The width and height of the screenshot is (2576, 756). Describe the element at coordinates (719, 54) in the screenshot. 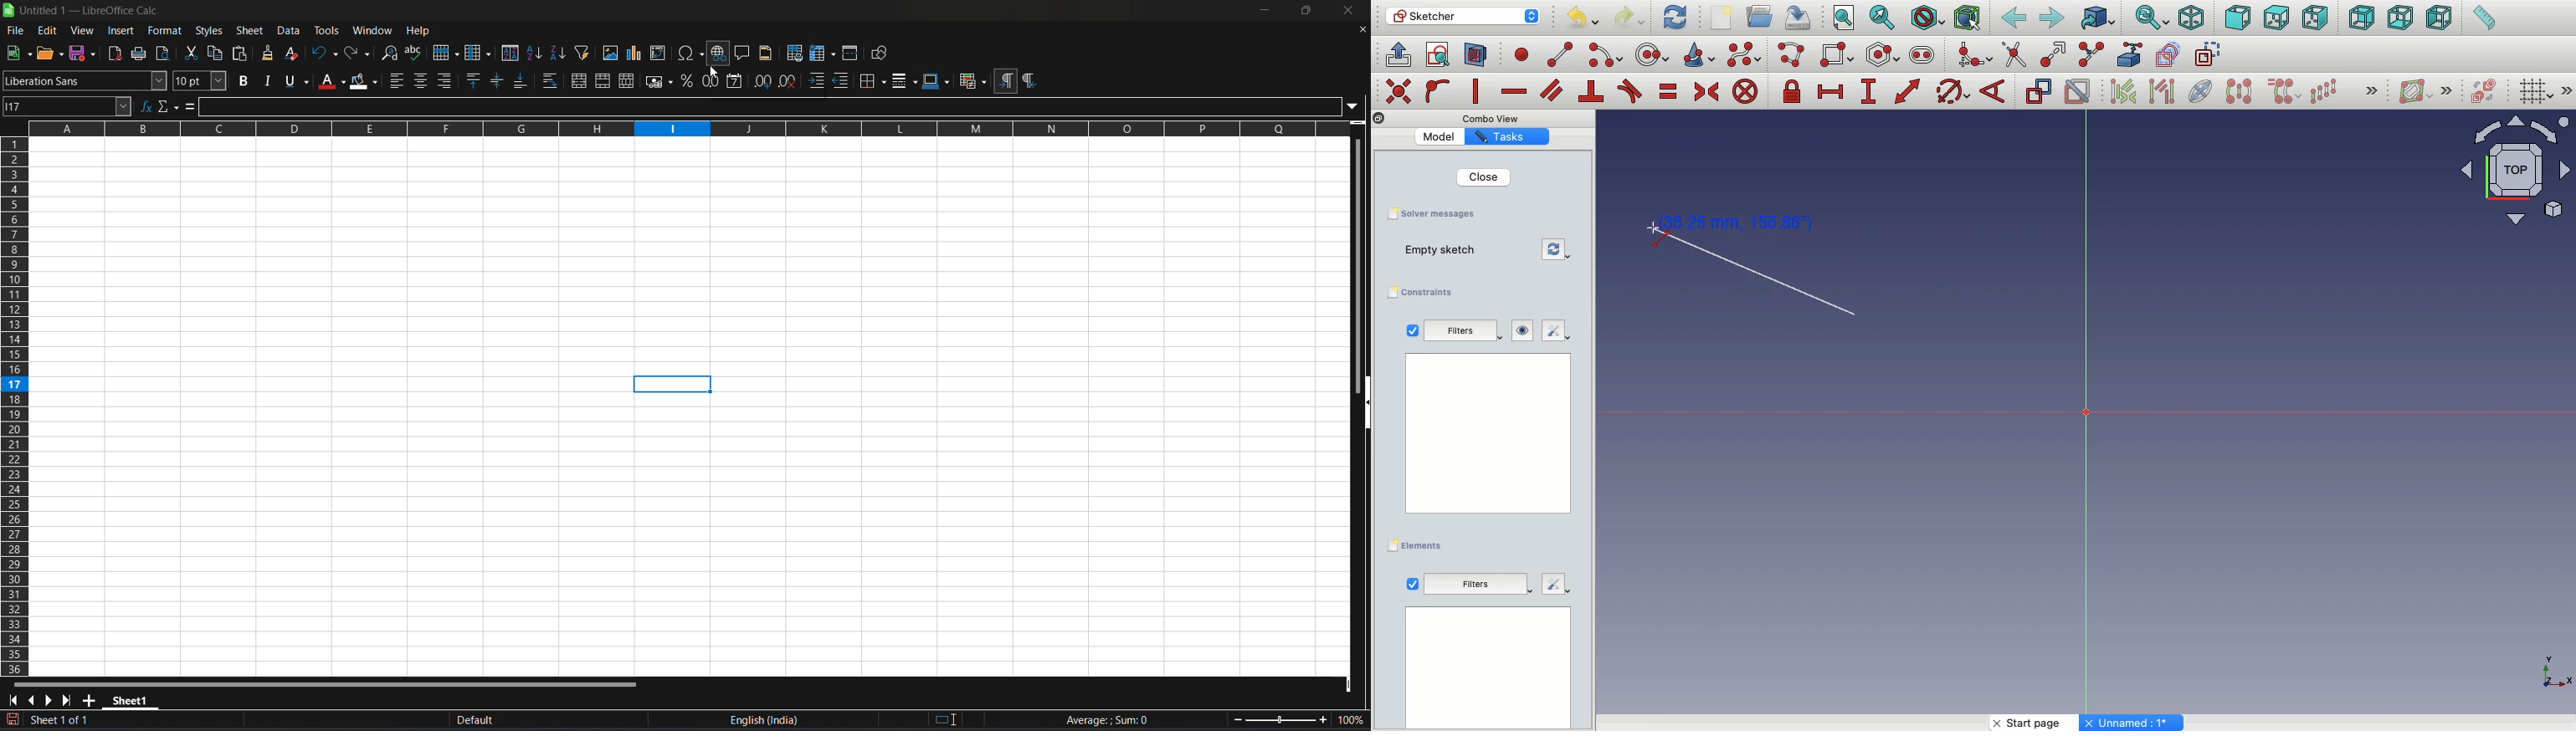

I see `insert hyperlink` at that location.